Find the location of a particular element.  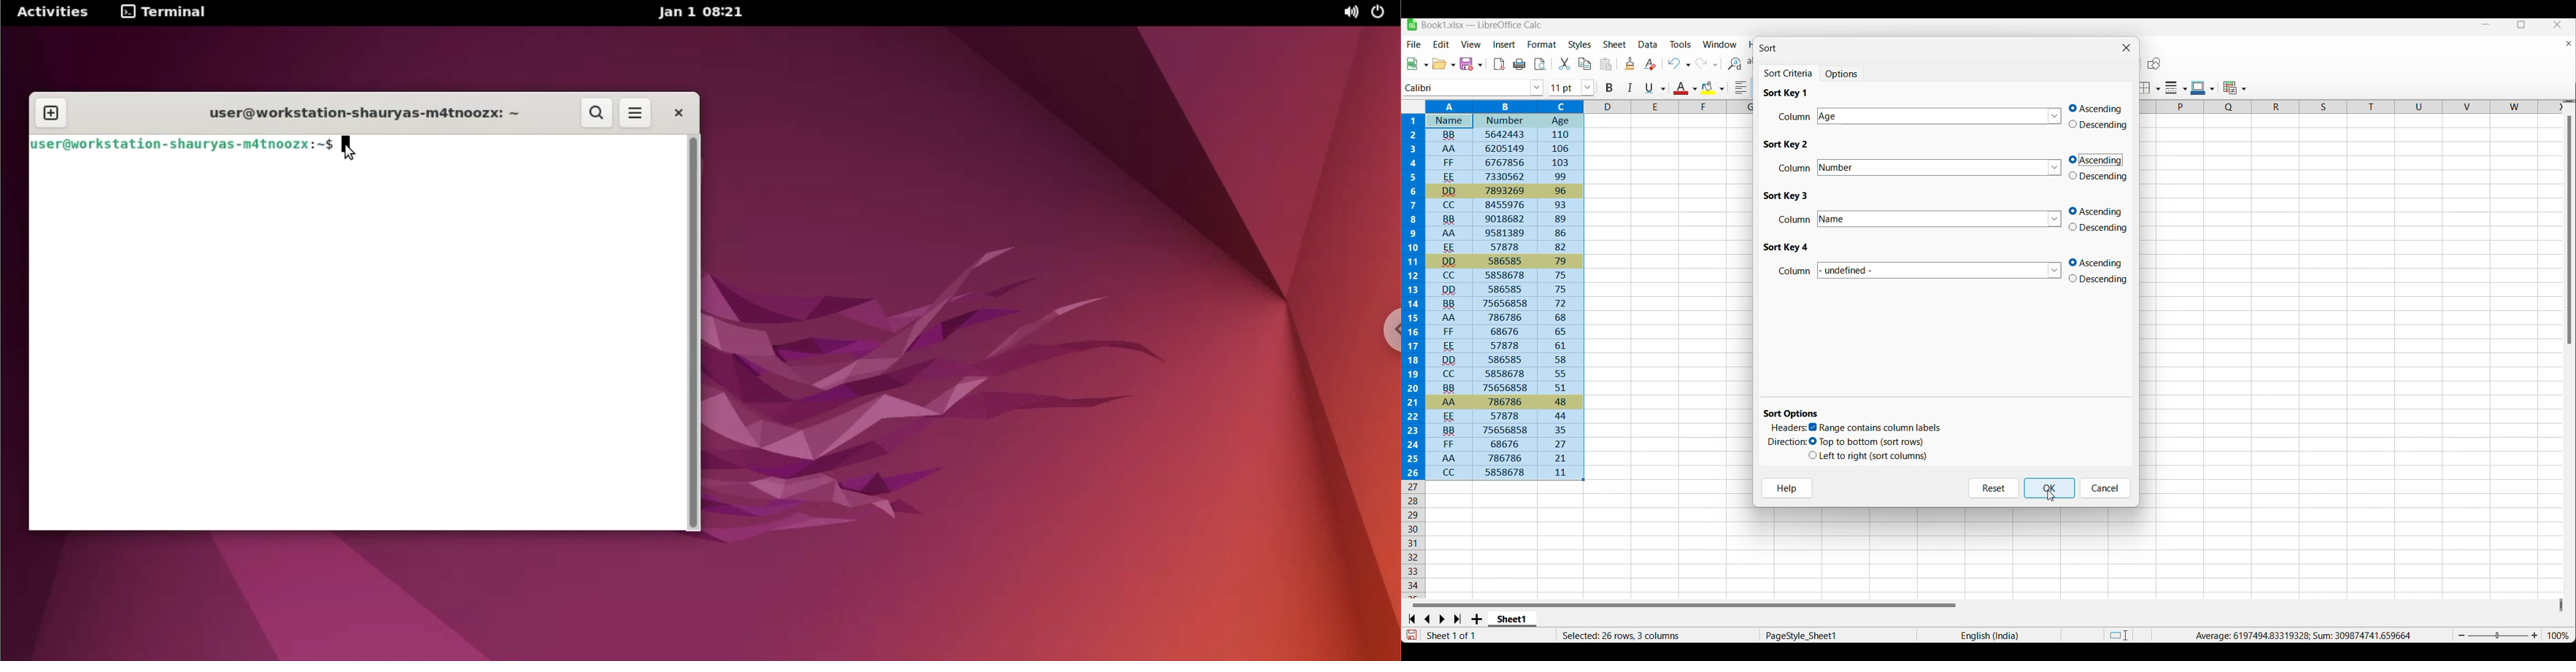

Export as PDF is located at coordinates (1500, 64).